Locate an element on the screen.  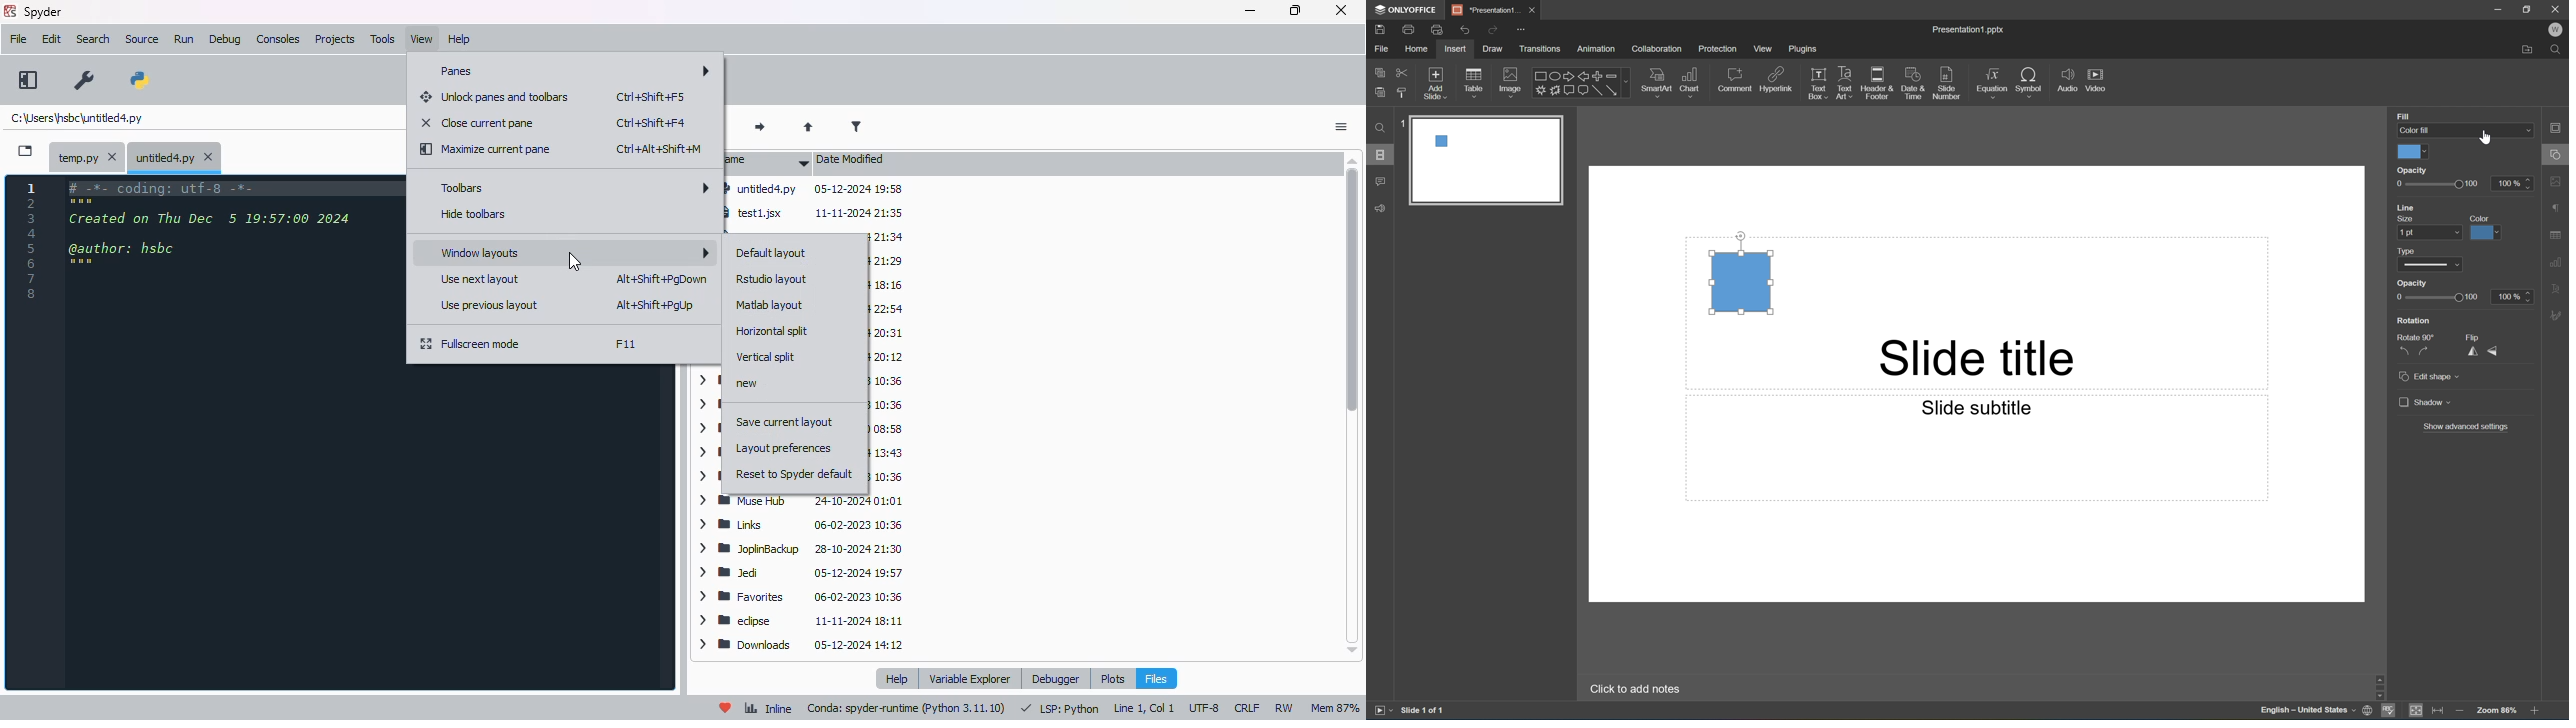
line 1, col 1 is located at coordinates (1144, 708).